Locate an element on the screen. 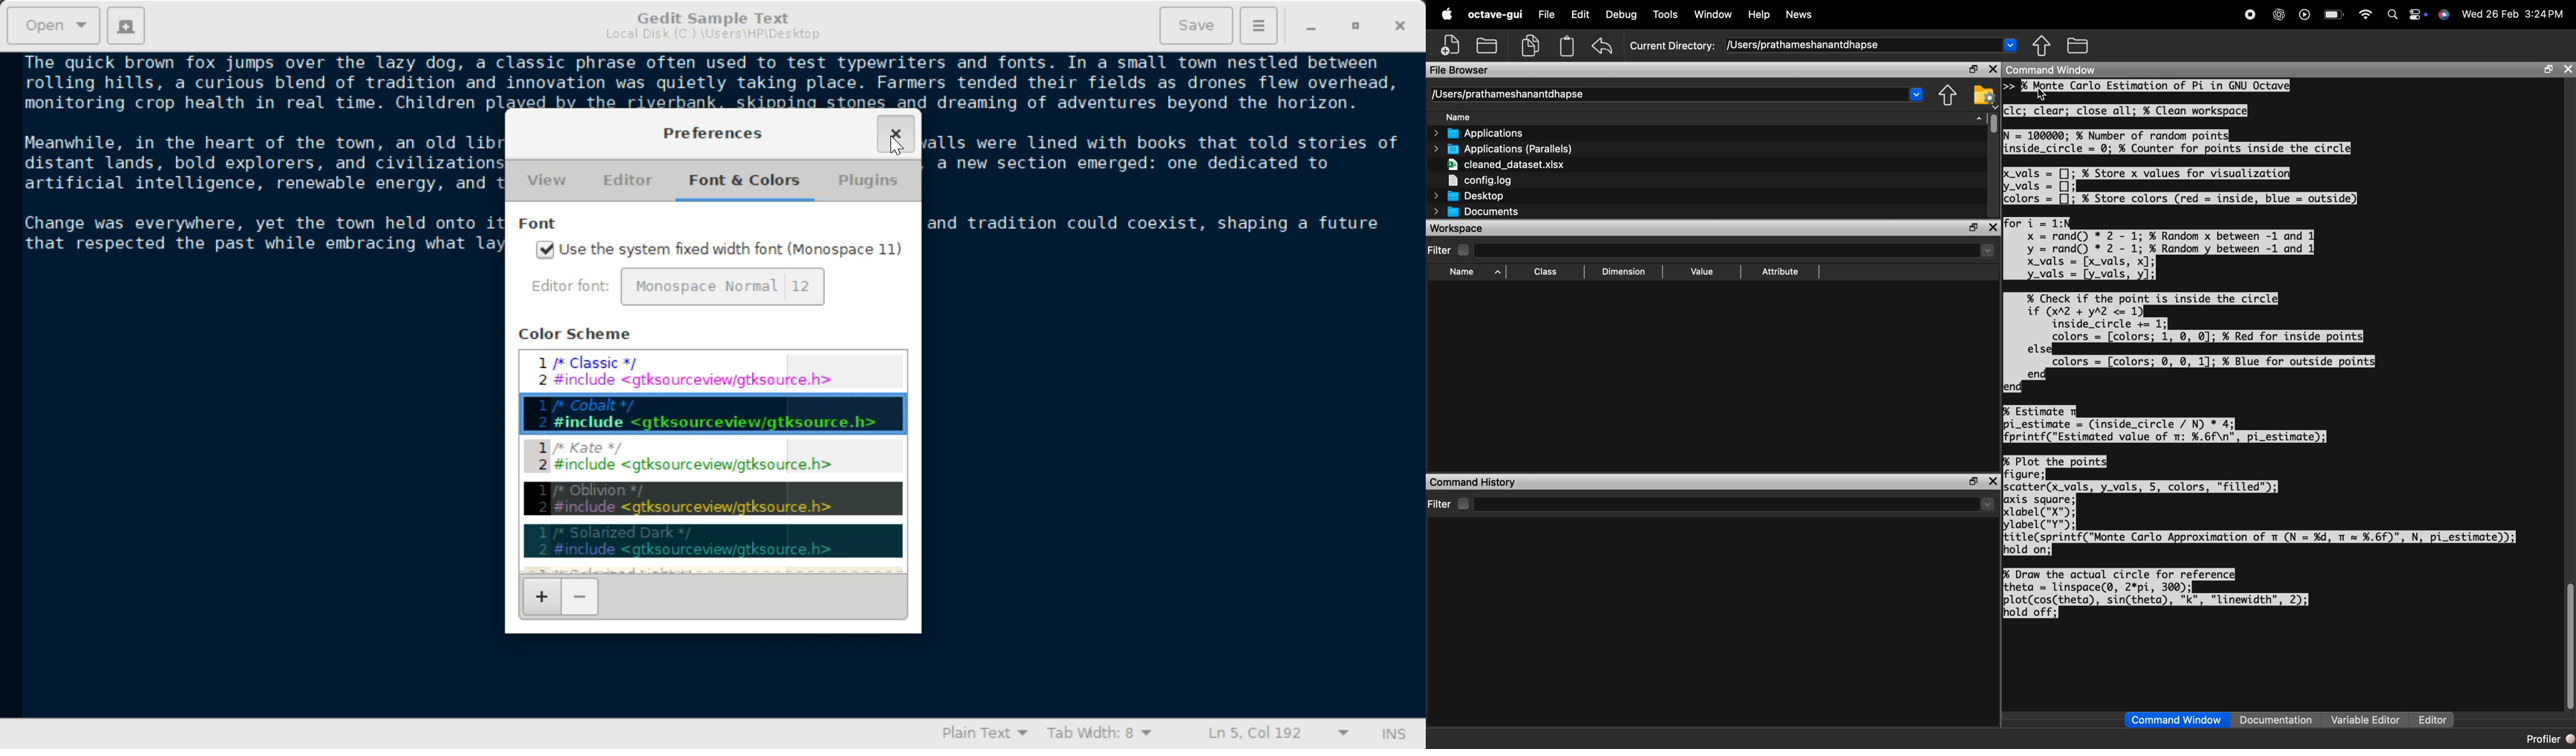 Image resolution: width=2576 pixels, height=756 pixels. Cursor is located at coordinates (896, 144).